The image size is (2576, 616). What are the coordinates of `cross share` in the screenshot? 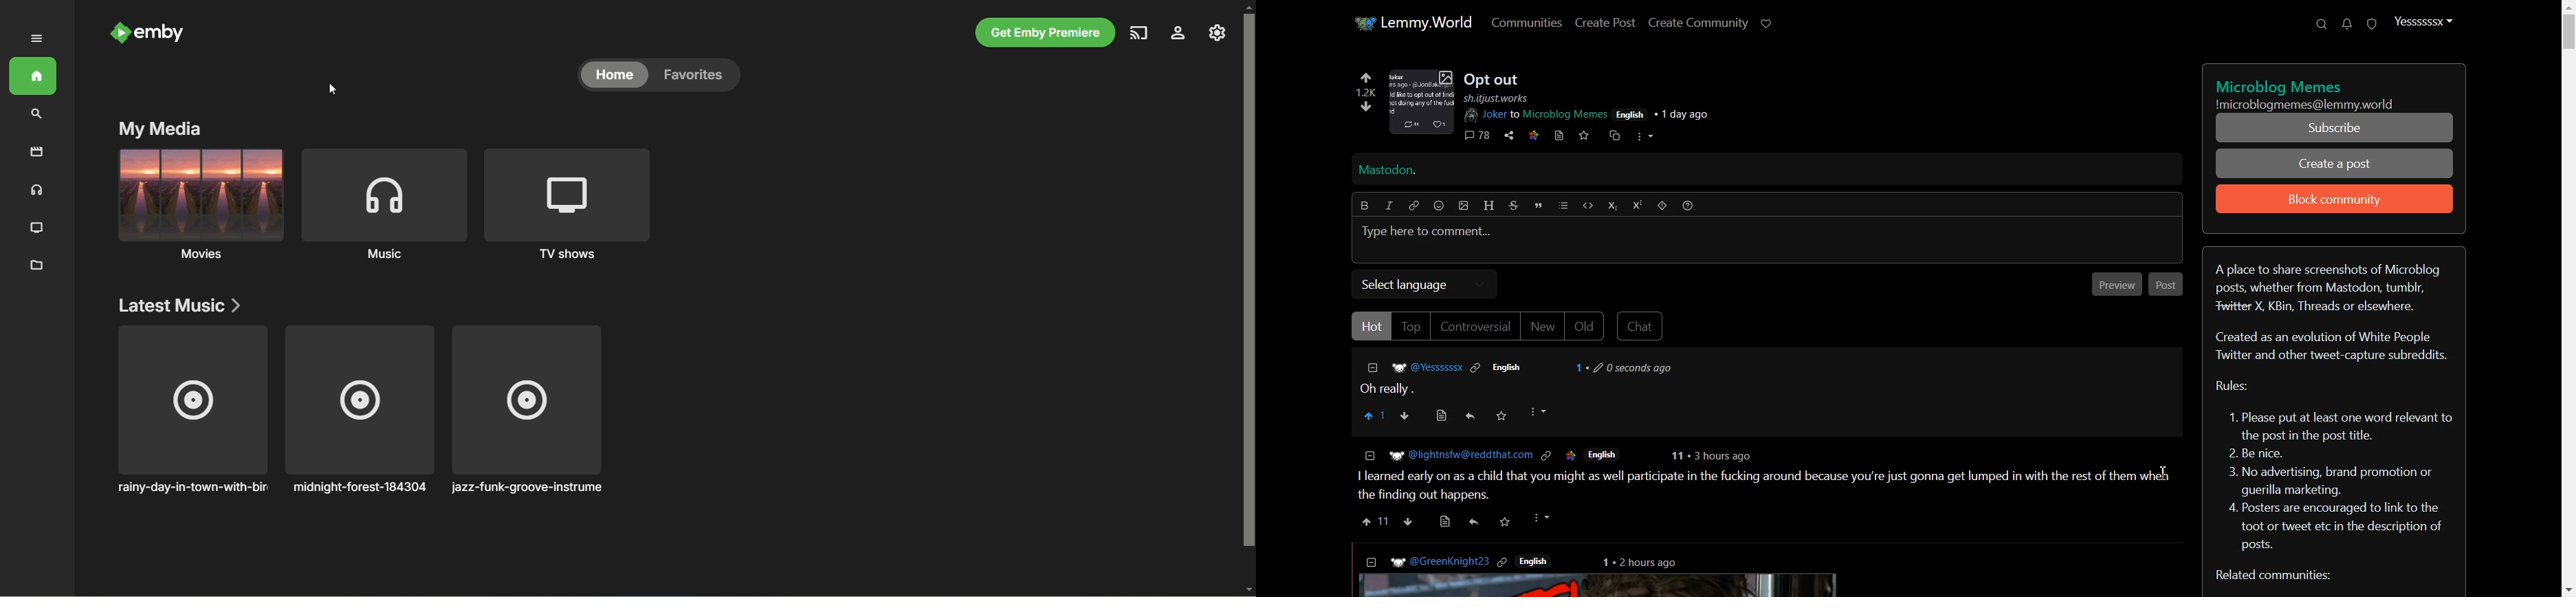 It's located at (1618, 135).